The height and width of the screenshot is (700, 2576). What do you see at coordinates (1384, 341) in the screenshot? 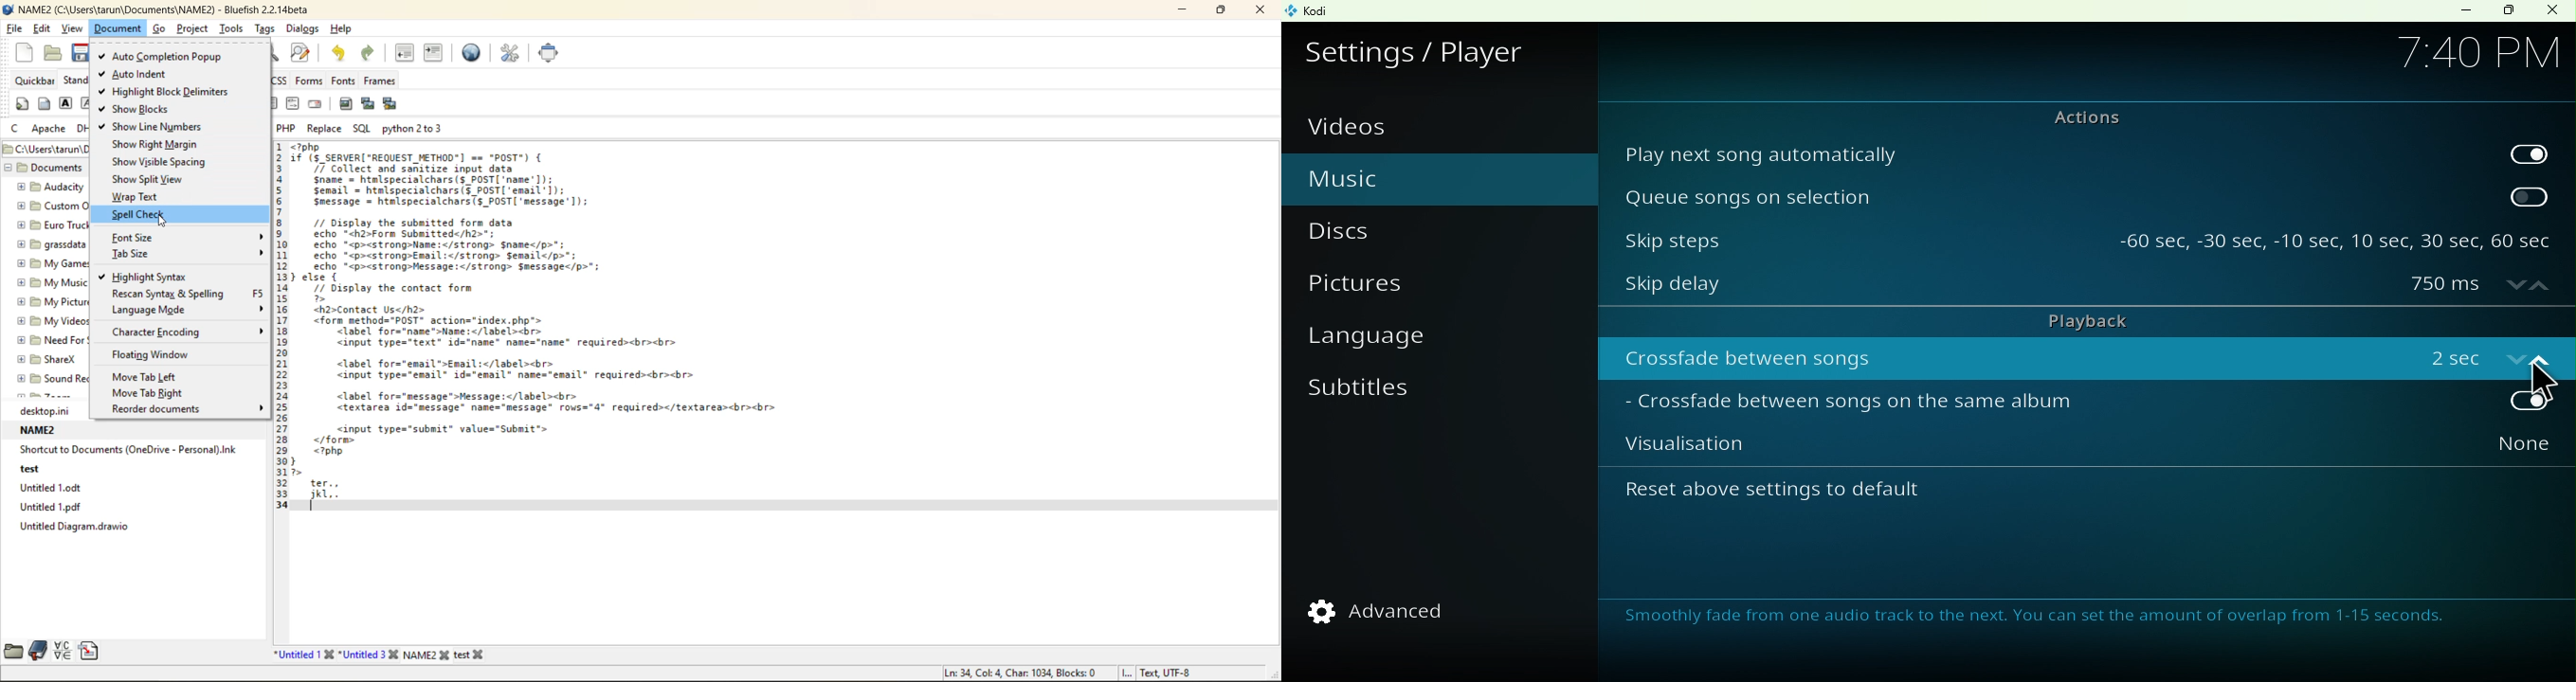
I see `Language` at bounding box center [1384, 341].